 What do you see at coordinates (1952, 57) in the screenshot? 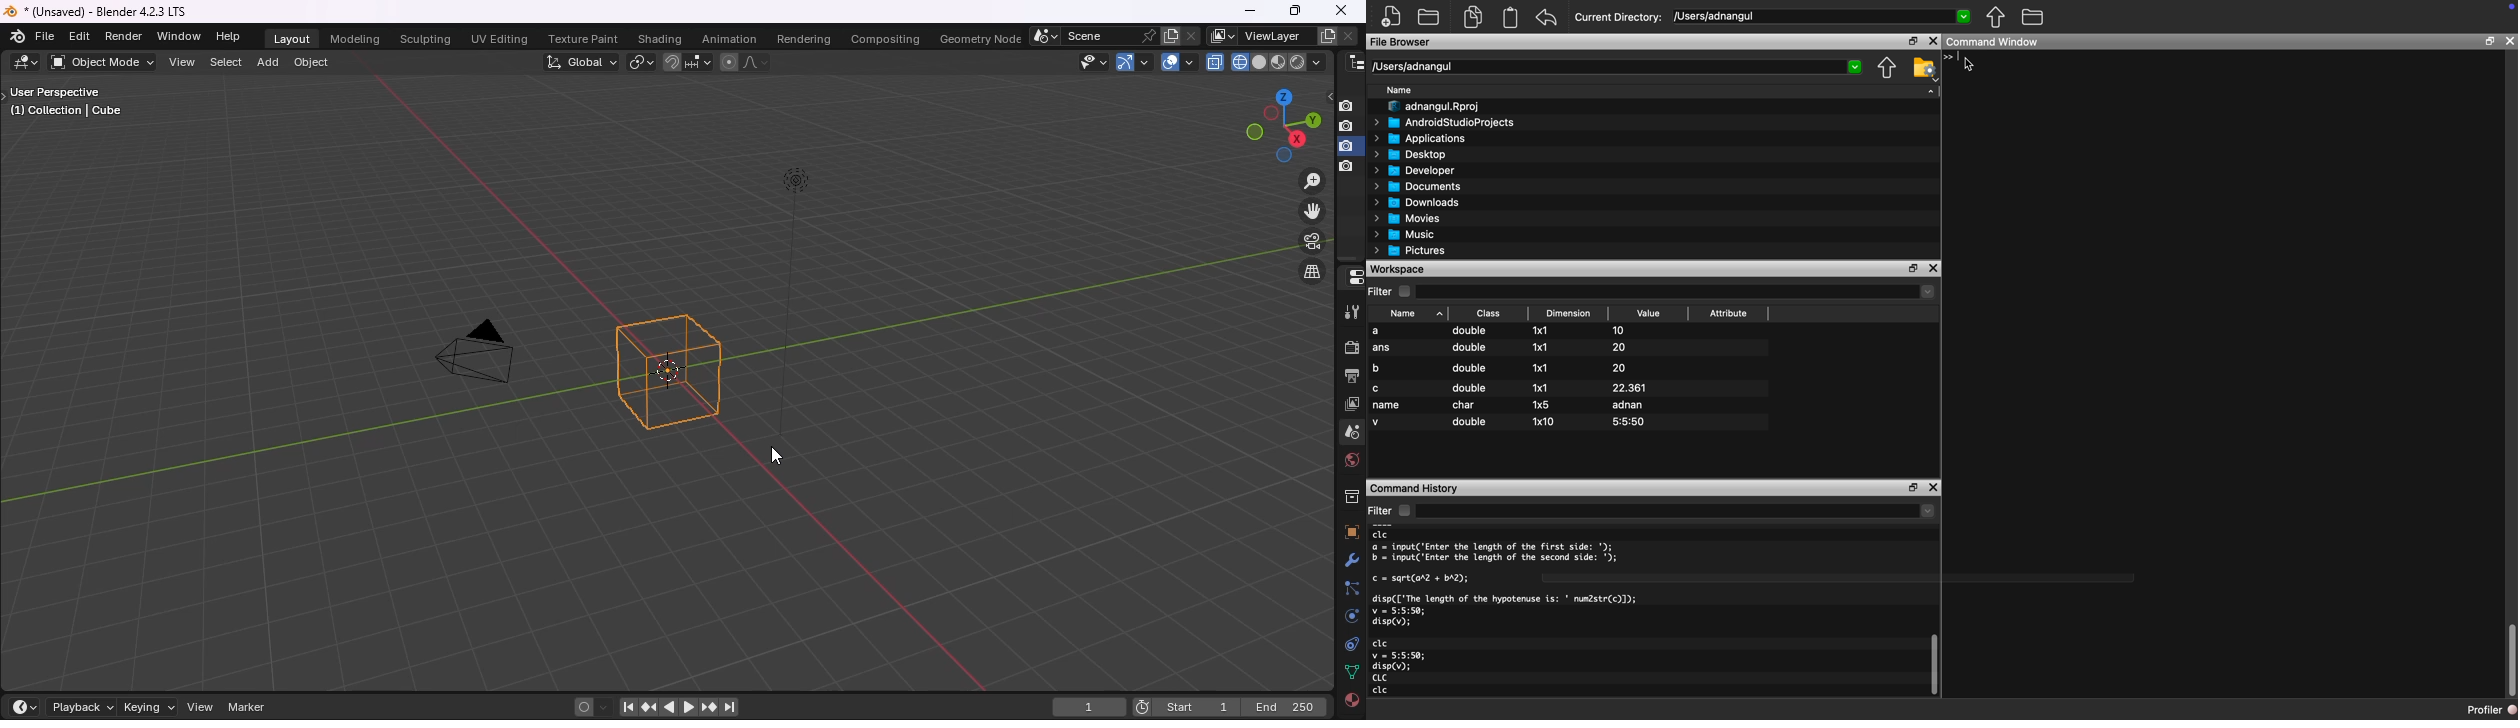
I see `Prompt cursor` at bounding box center [1952, 57].